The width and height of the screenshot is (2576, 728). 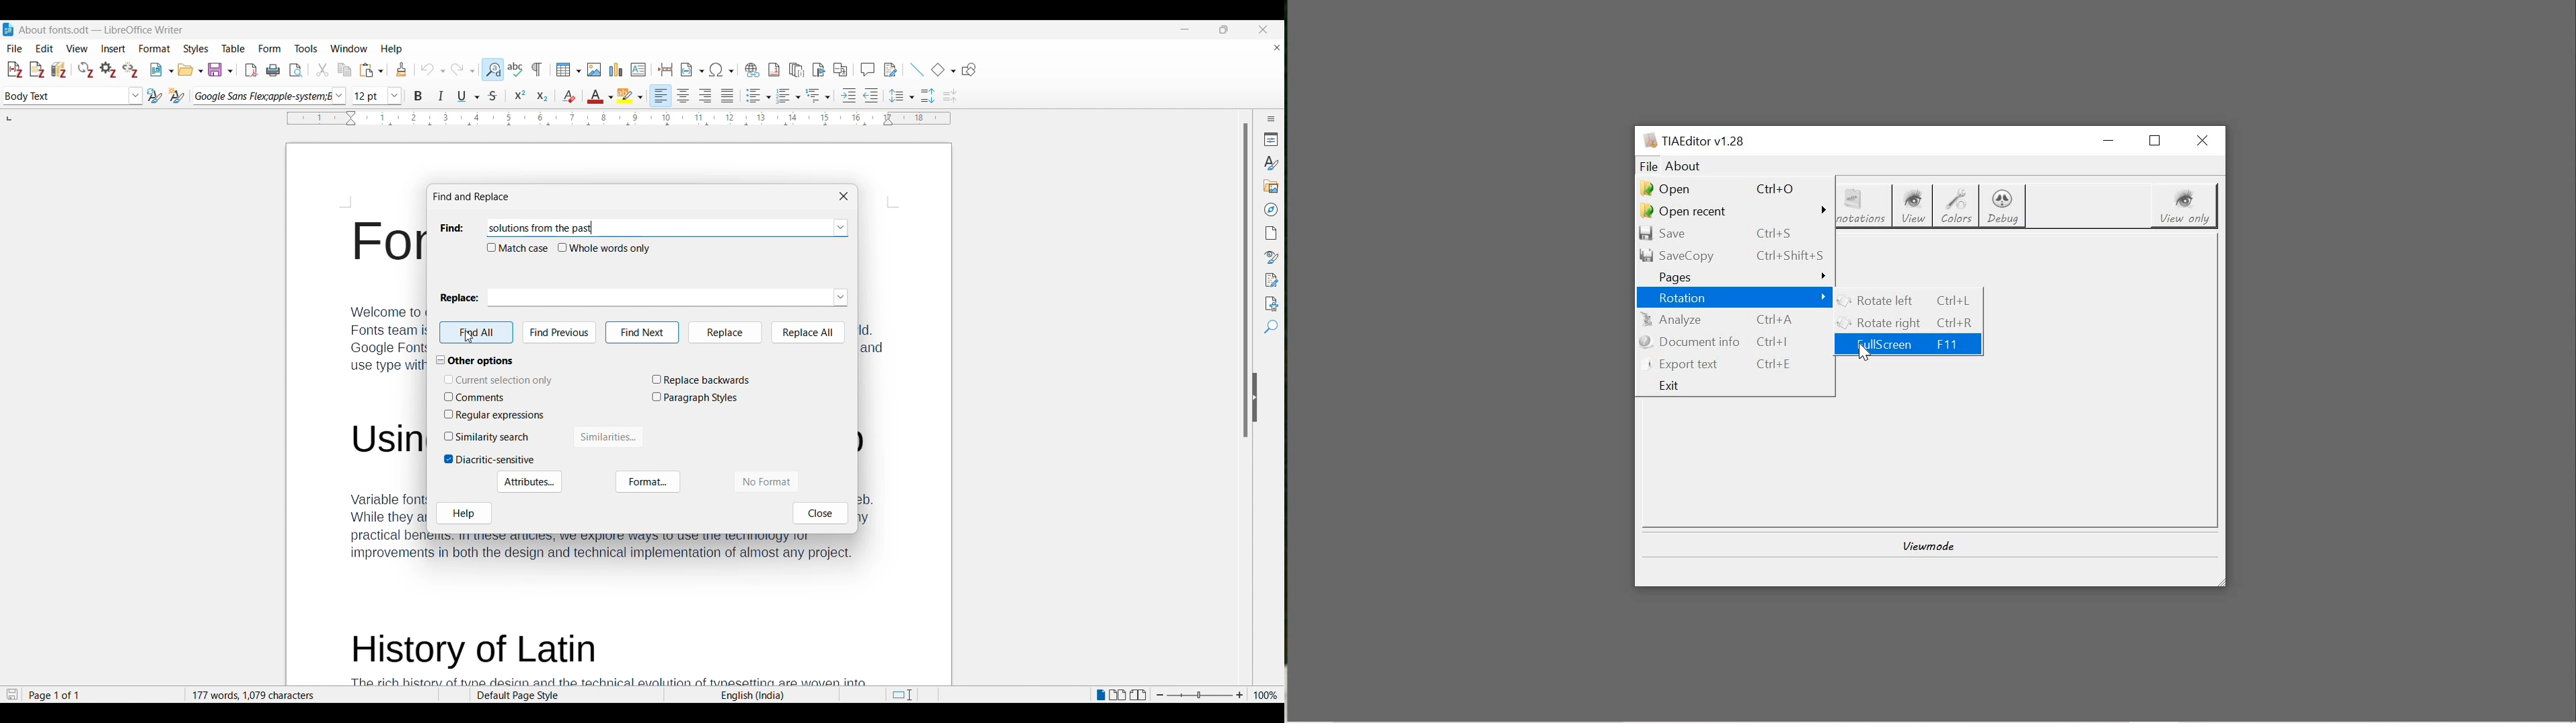 I want to click on Software and project name, so click(x=102, y=30).